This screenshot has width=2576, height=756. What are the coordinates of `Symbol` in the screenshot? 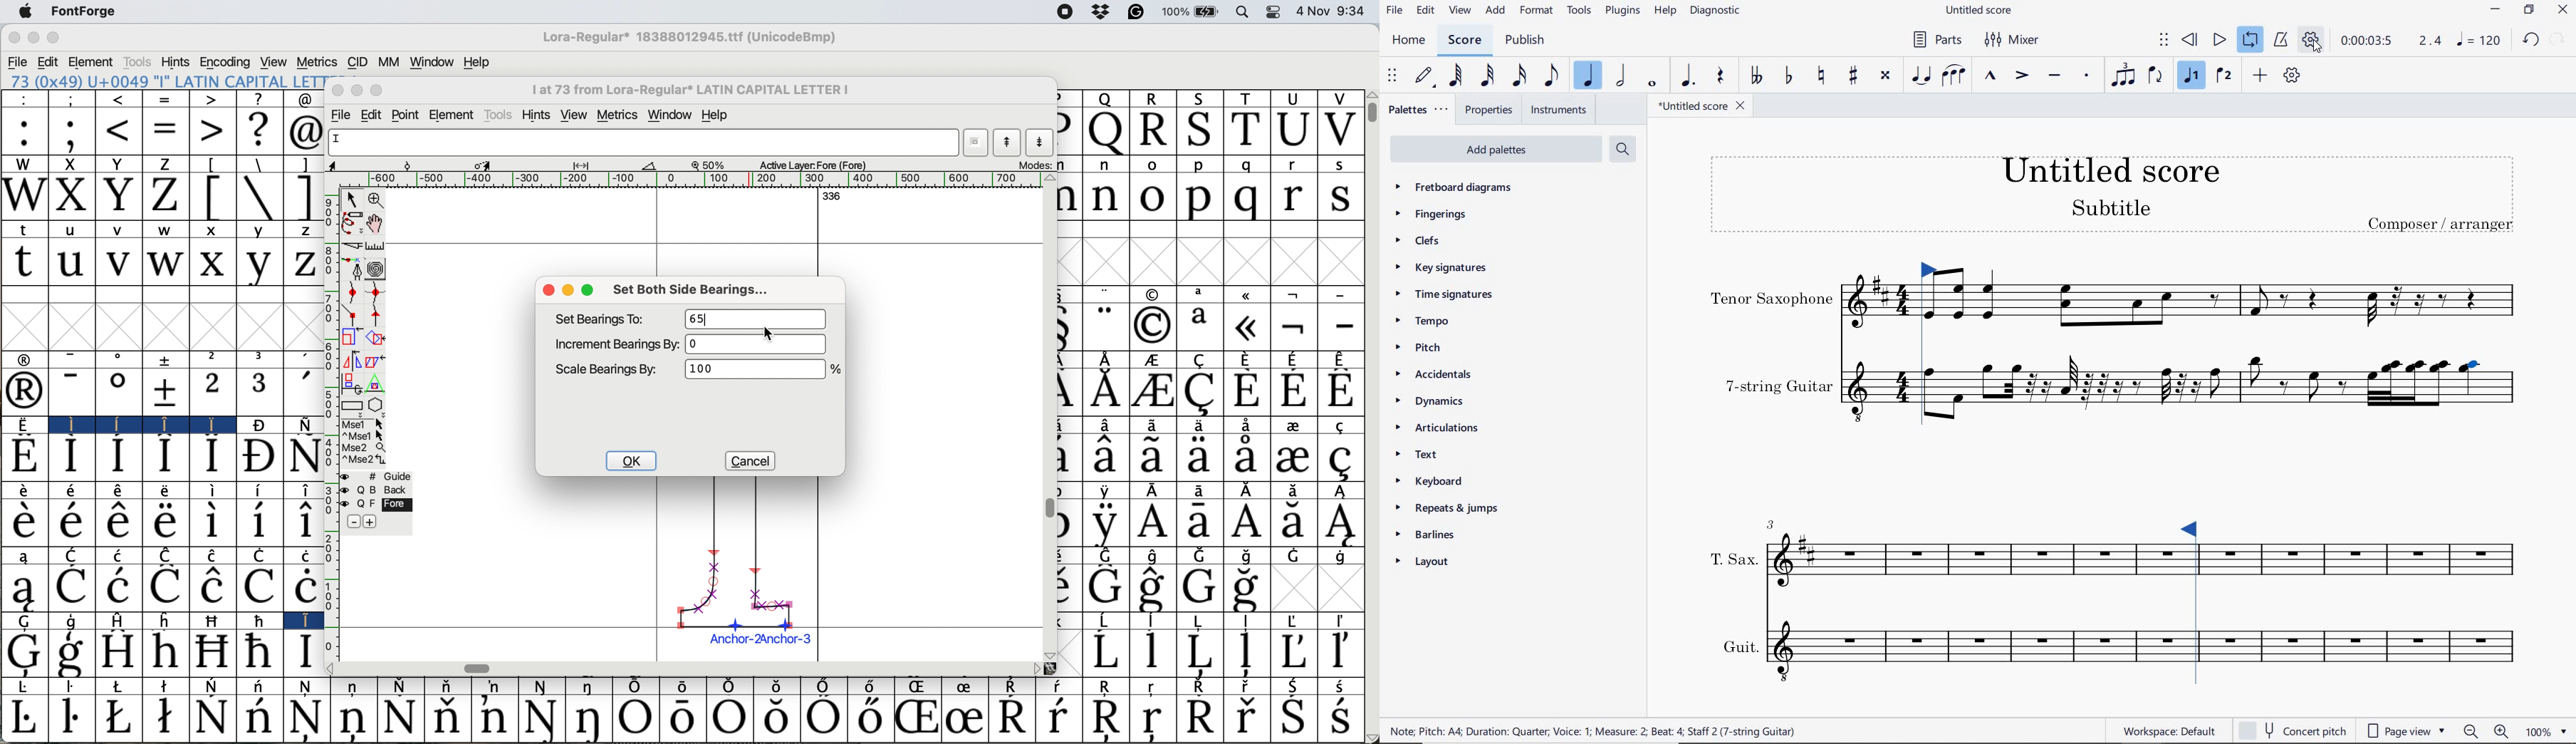 It's located at (1206, 621).